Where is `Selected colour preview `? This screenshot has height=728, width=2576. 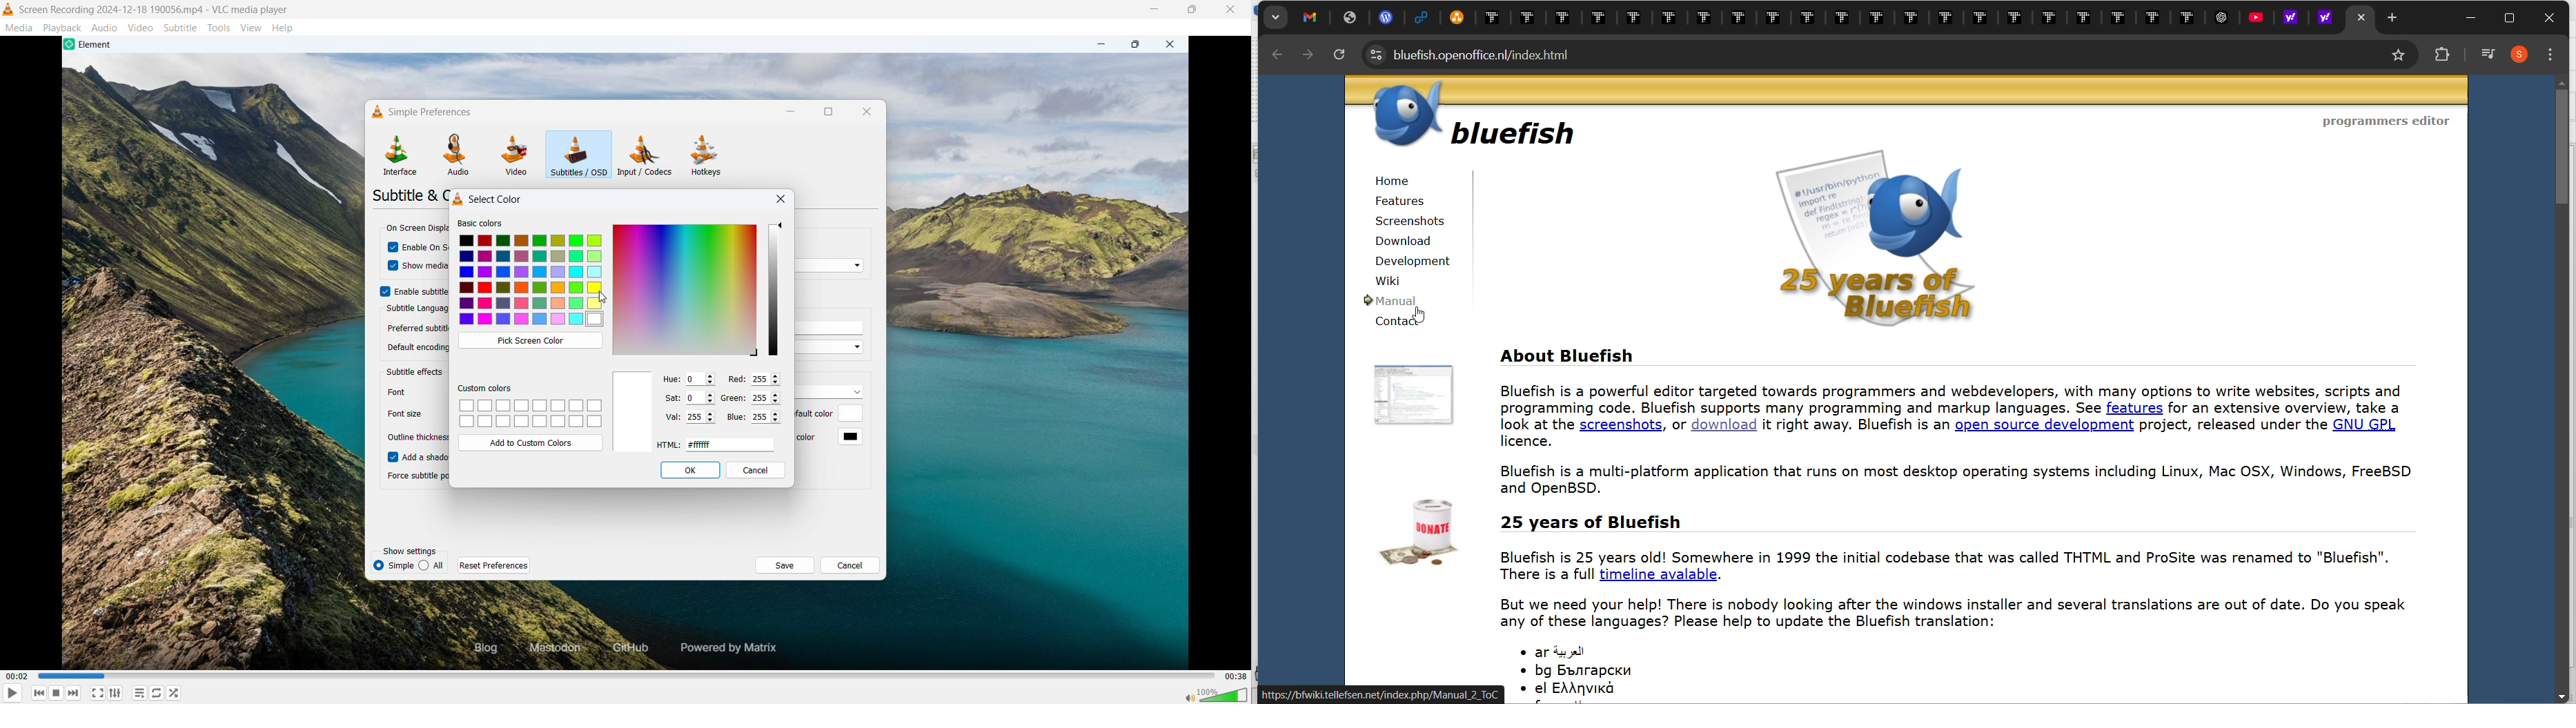 Selected colour preview  is located at coordinates (634, 411).